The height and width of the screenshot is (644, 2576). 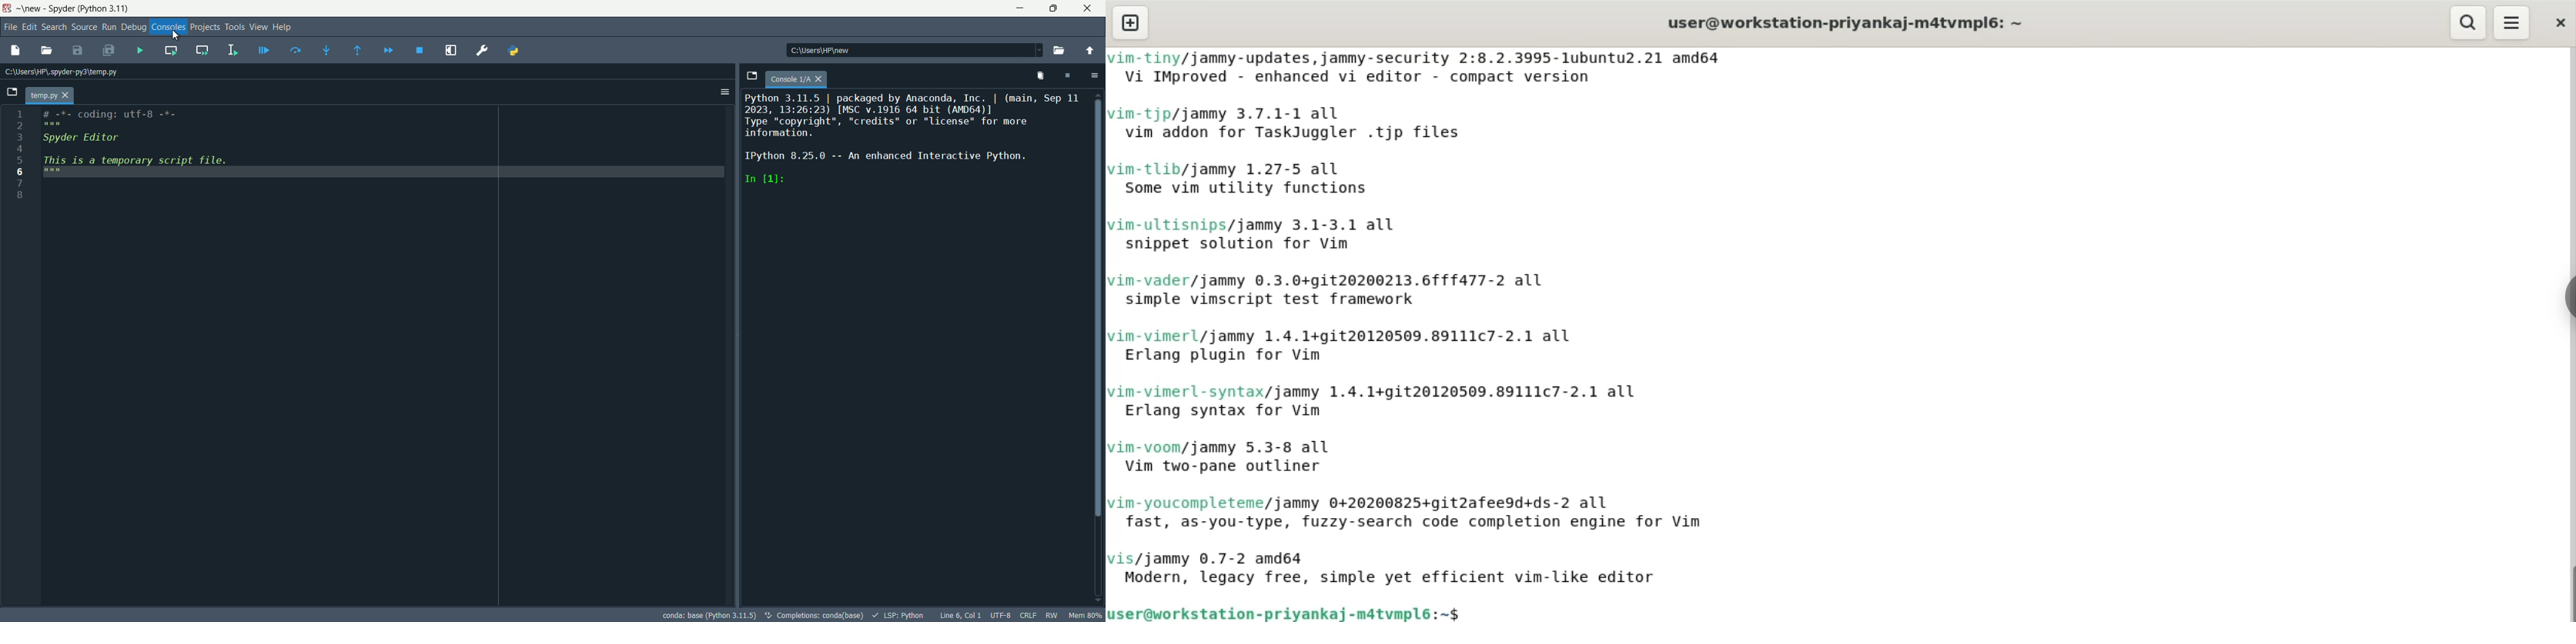 What do you see at coordinates (55, 26) in the screenshot?
I see `search menu` at bounding box center [55, 26].